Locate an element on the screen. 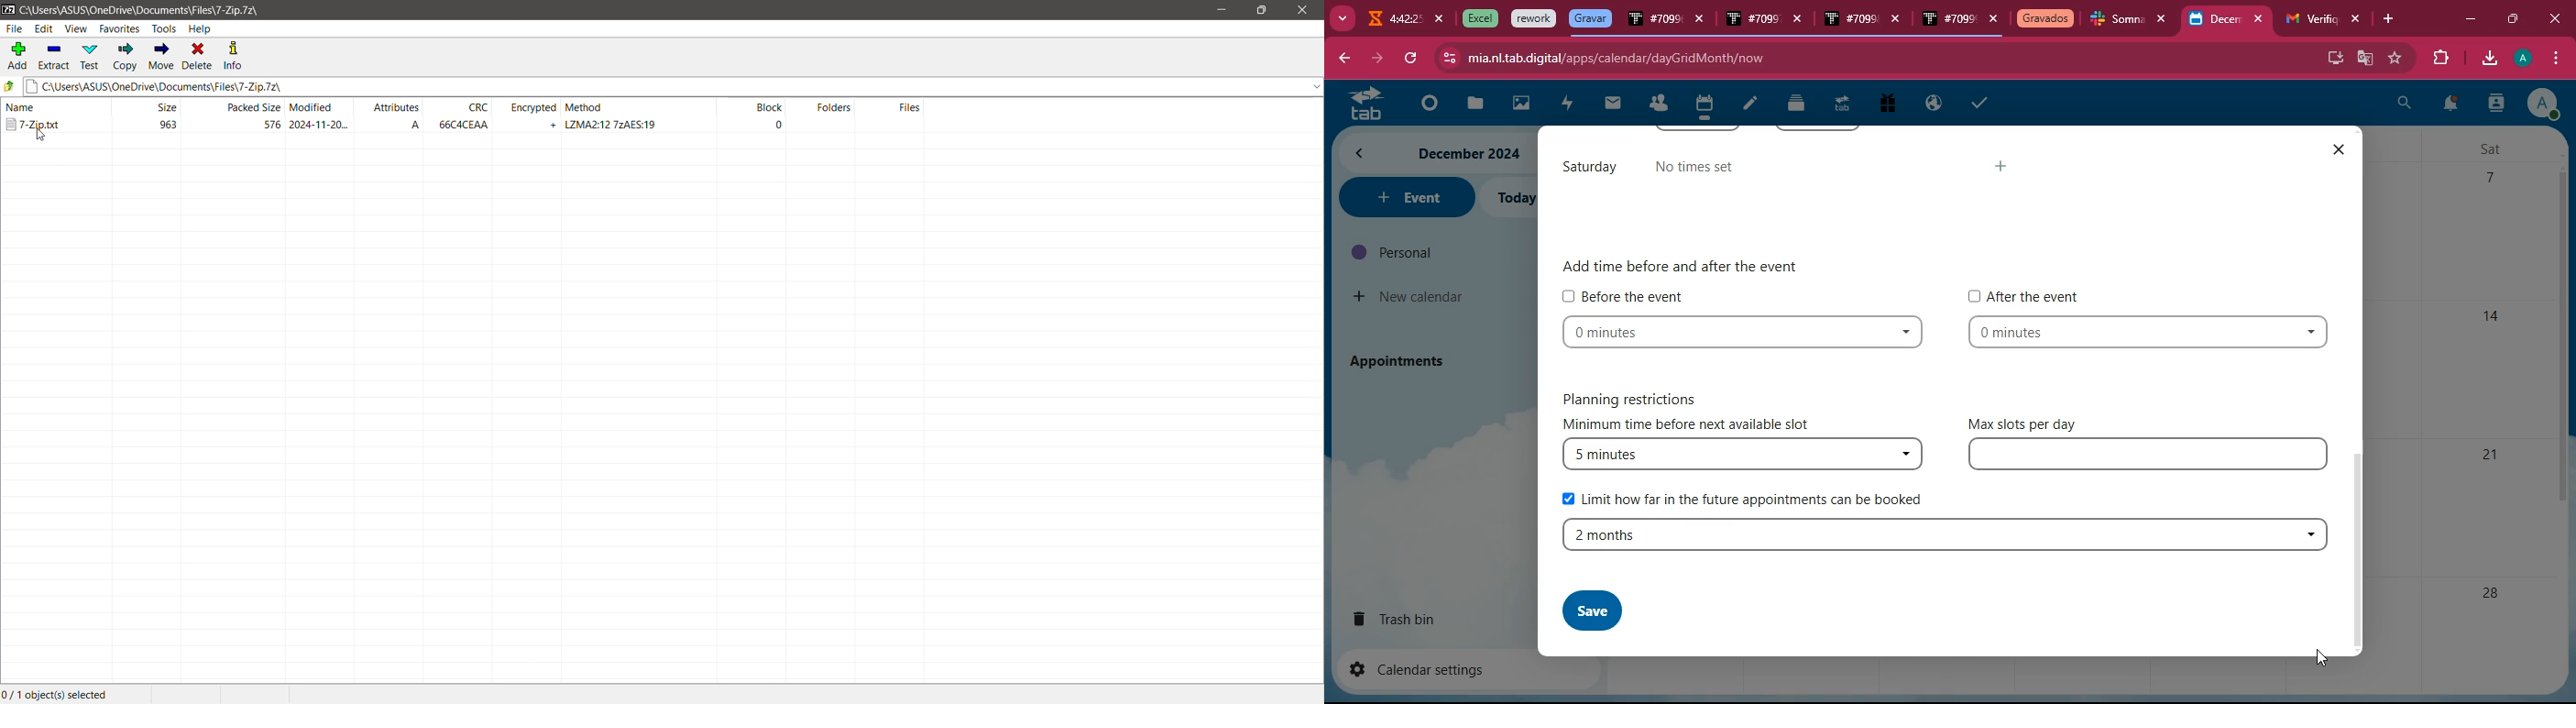 The height and width of the screenshot is (728, 2576). 2 months is located at coordinates (1942, 537).